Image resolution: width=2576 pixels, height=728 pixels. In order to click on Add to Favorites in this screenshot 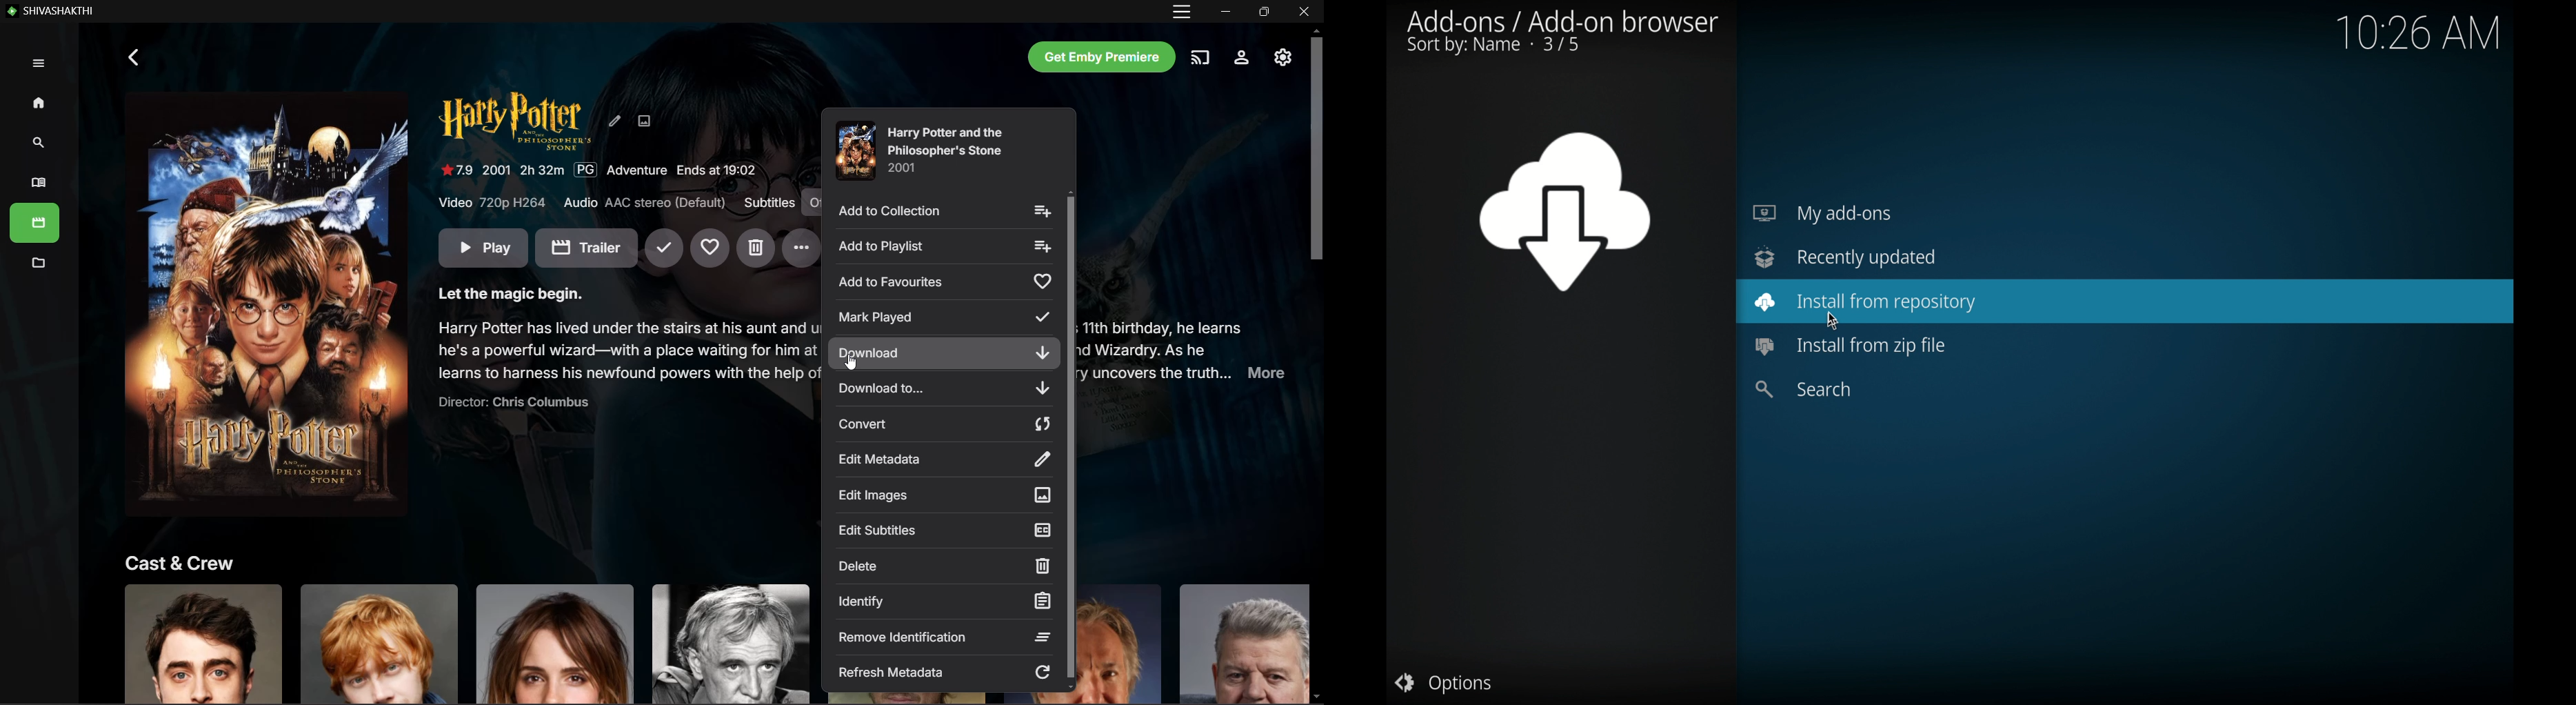, I will do `click(944, 282)`.